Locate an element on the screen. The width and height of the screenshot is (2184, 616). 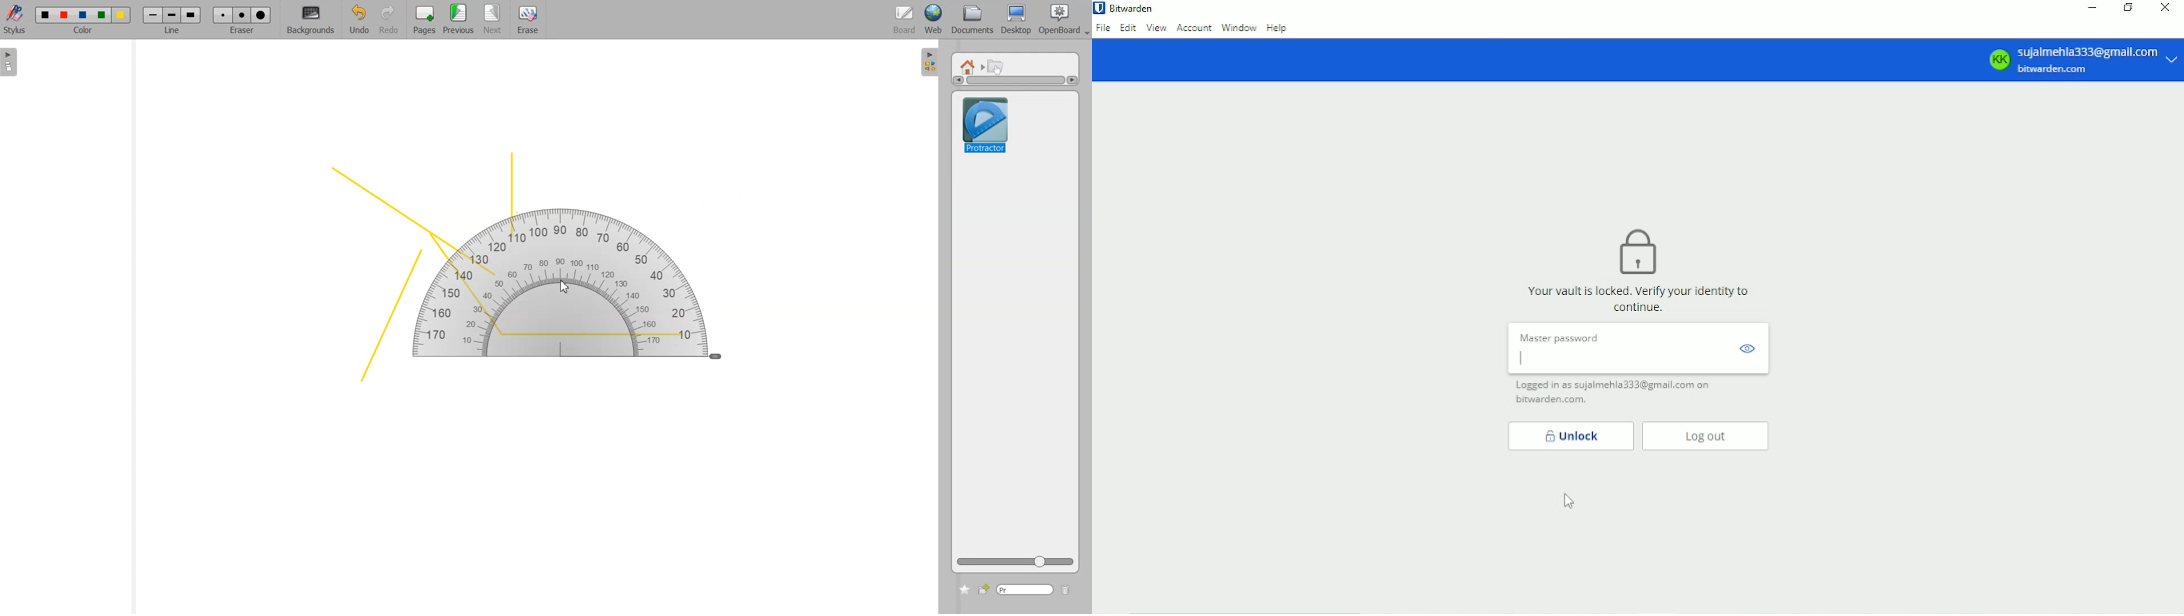
View is located at coordinates (1156, 28).